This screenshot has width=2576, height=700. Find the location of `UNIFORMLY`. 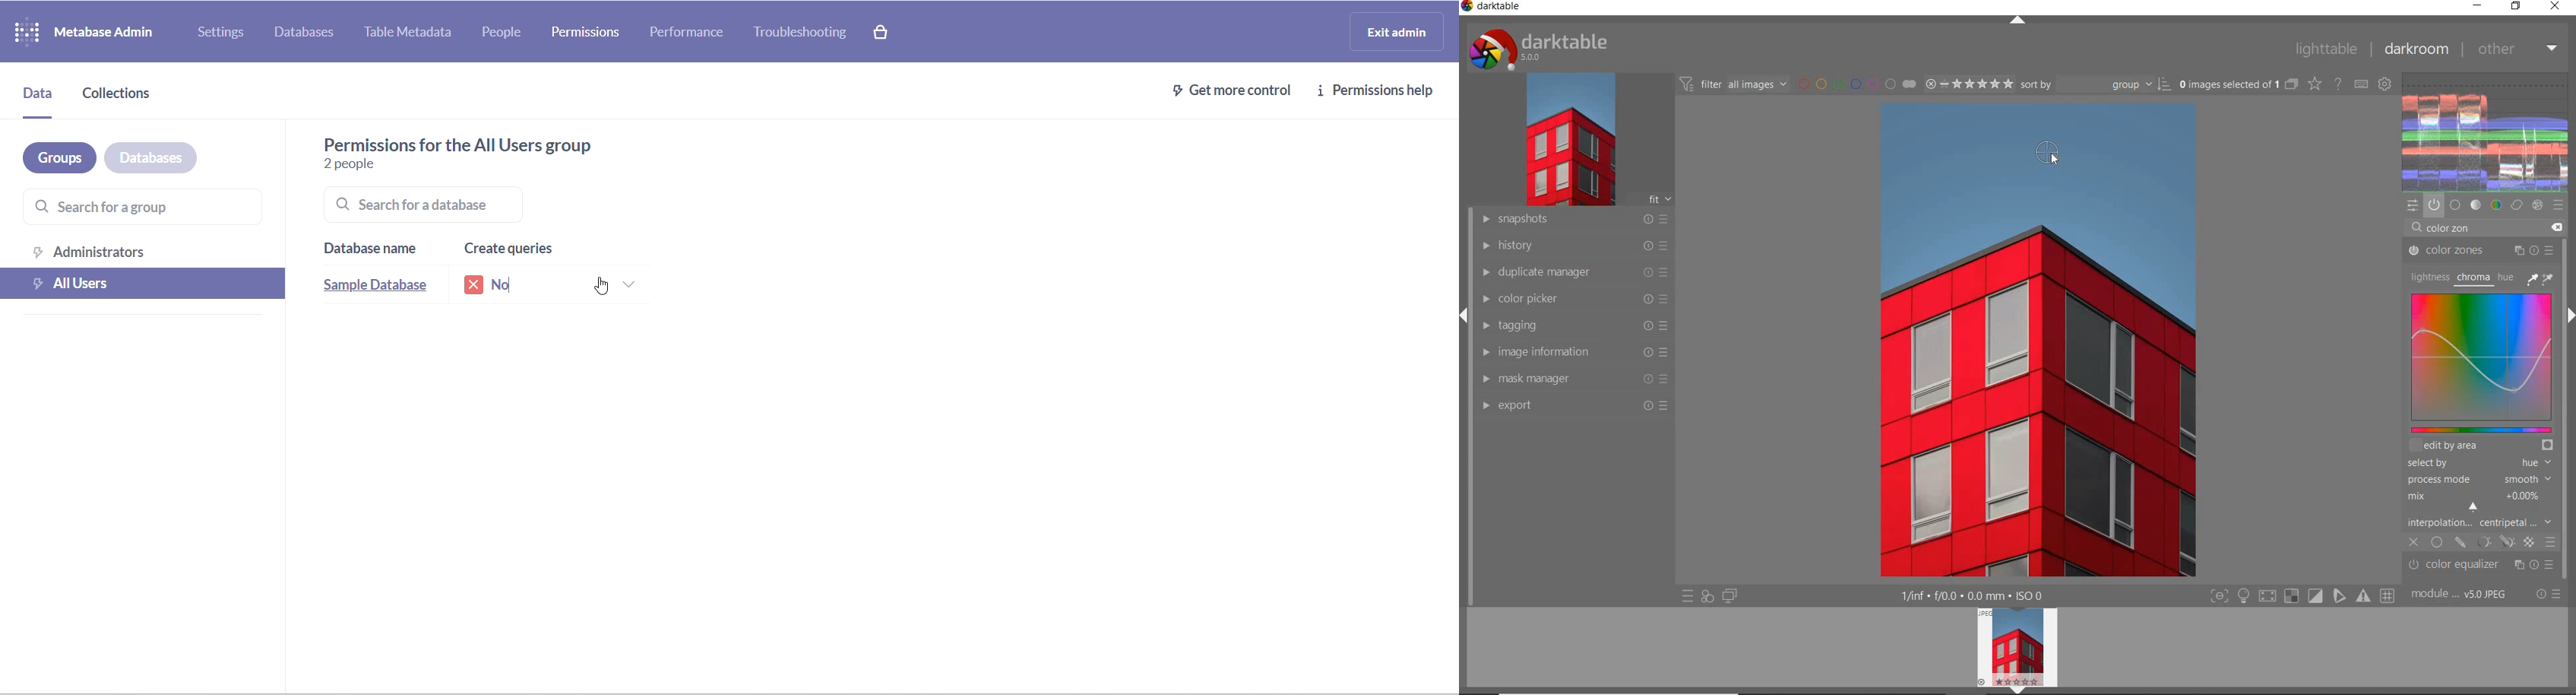

UNIFORMLY is located at coordinates (2437, 543).